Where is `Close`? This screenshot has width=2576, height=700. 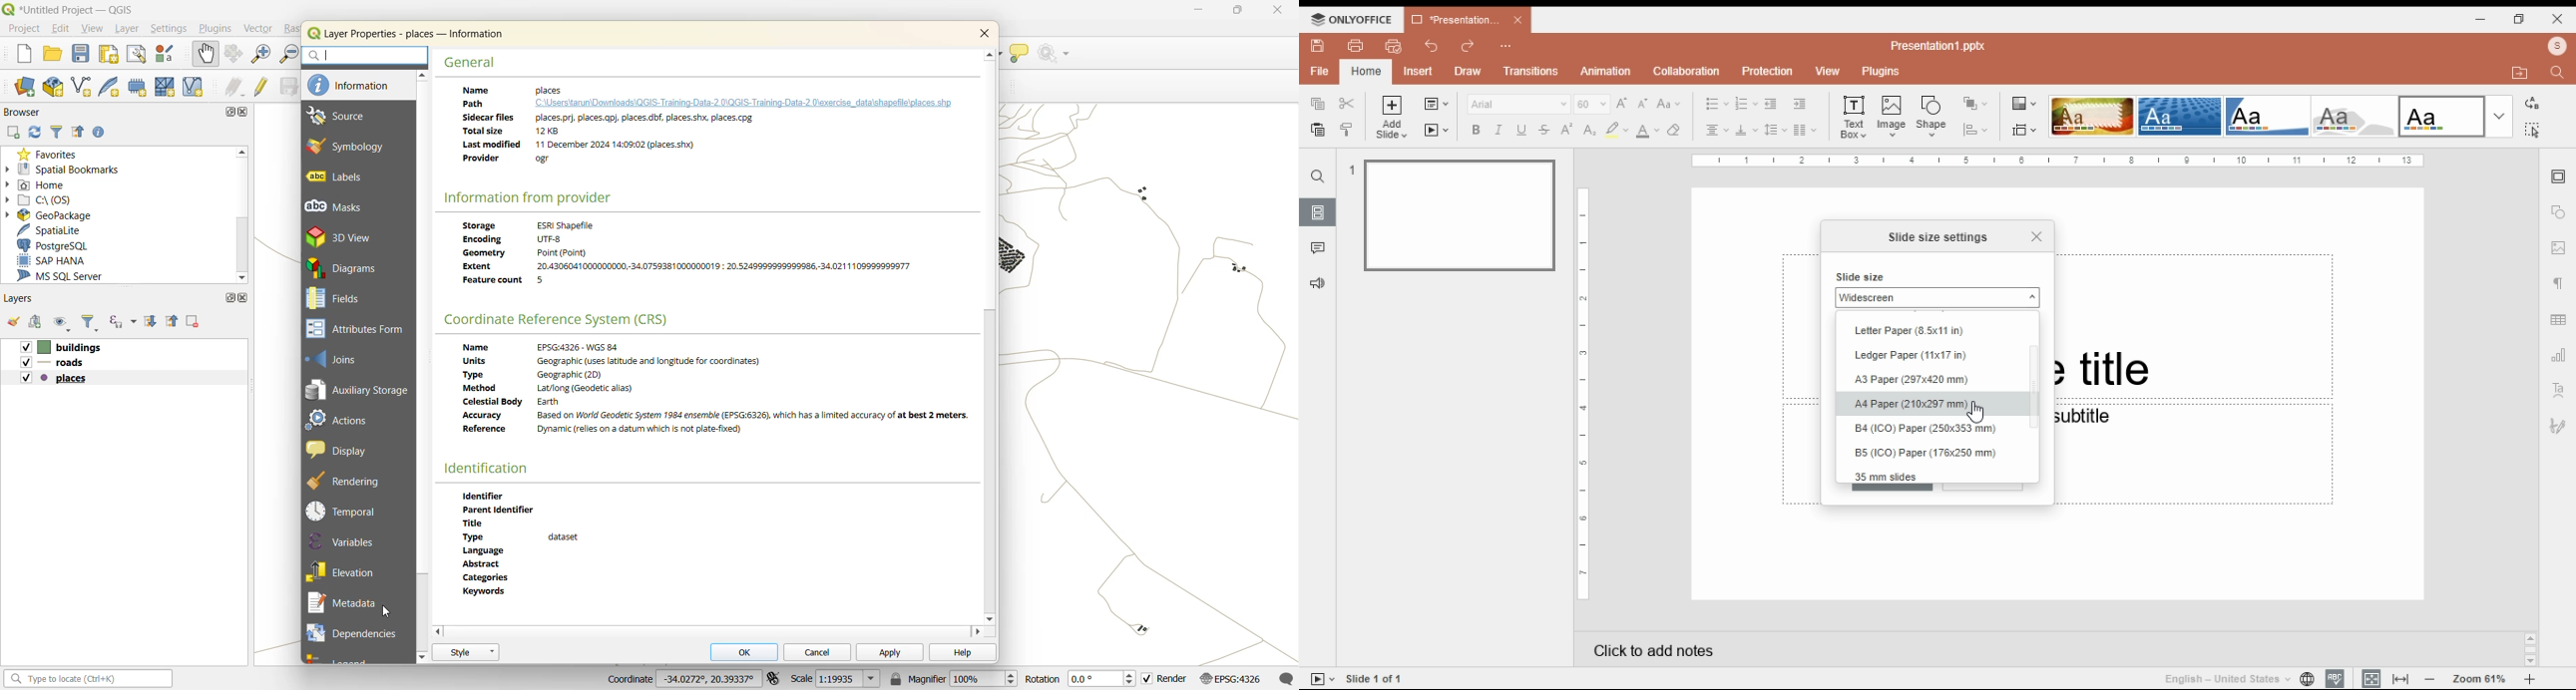 Close is located at coordinates (2035, 234).